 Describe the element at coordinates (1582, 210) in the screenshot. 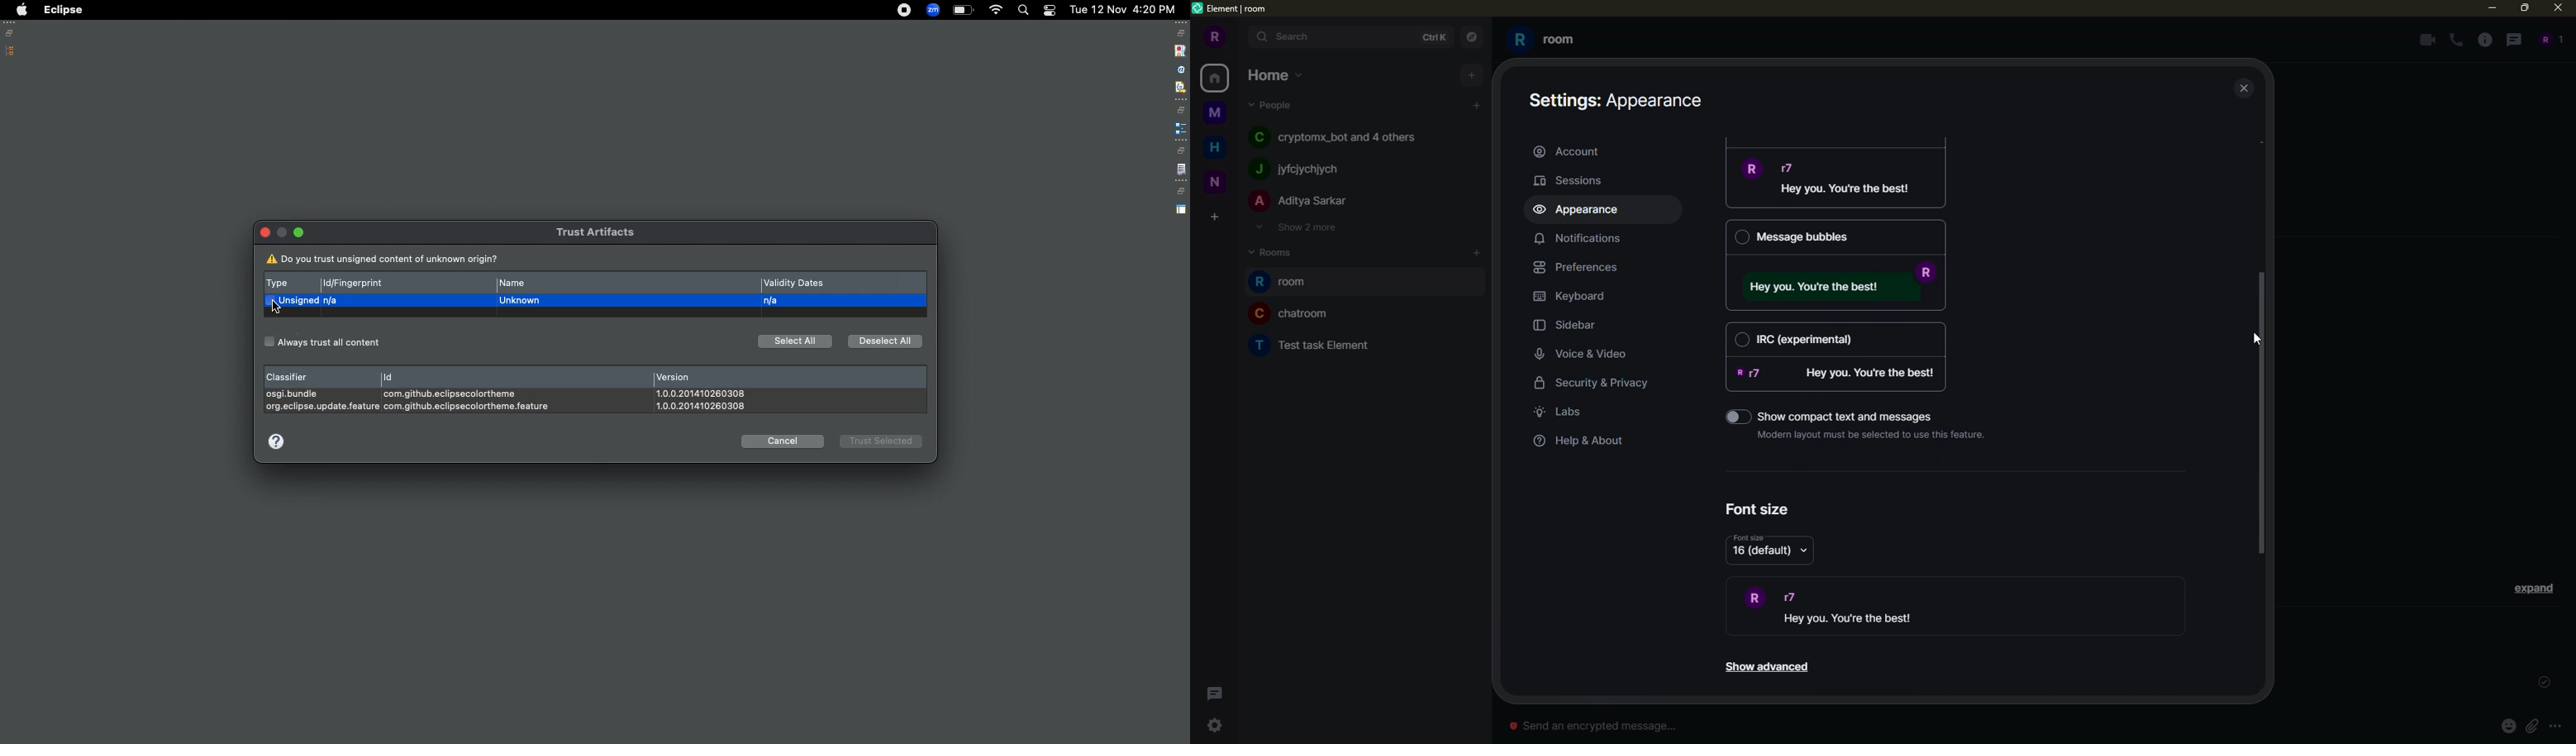

I see `appearance` at that location.